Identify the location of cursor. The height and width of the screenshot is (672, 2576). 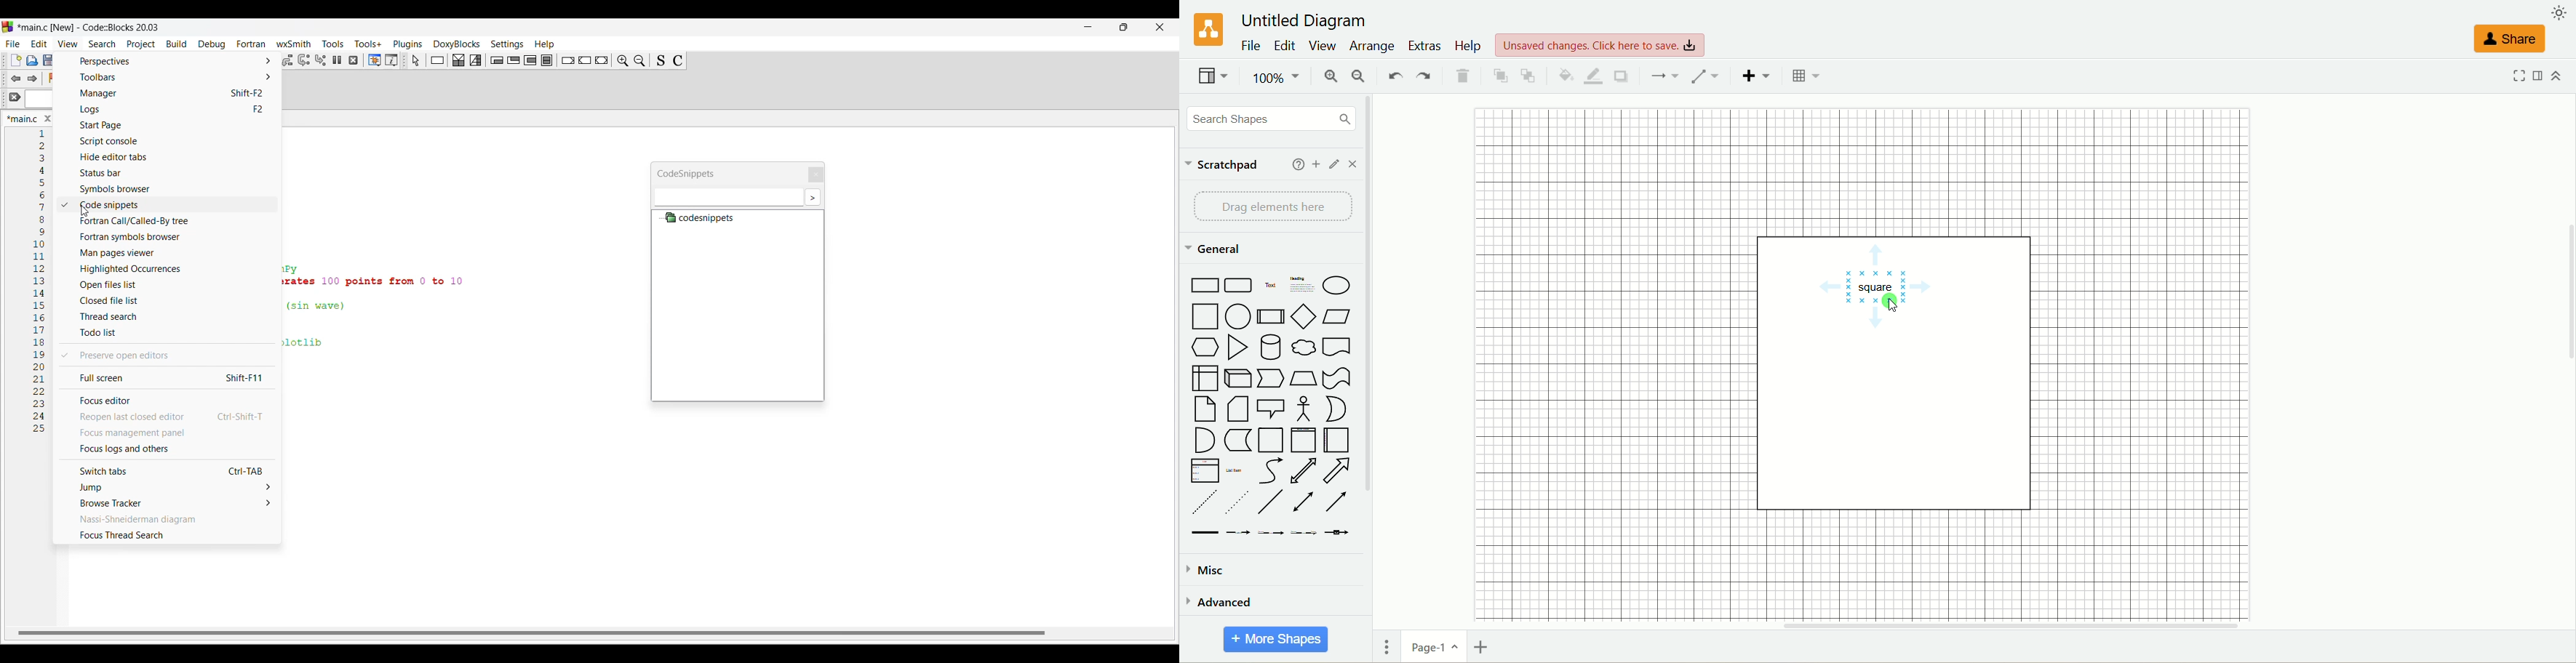
(1894, 305).